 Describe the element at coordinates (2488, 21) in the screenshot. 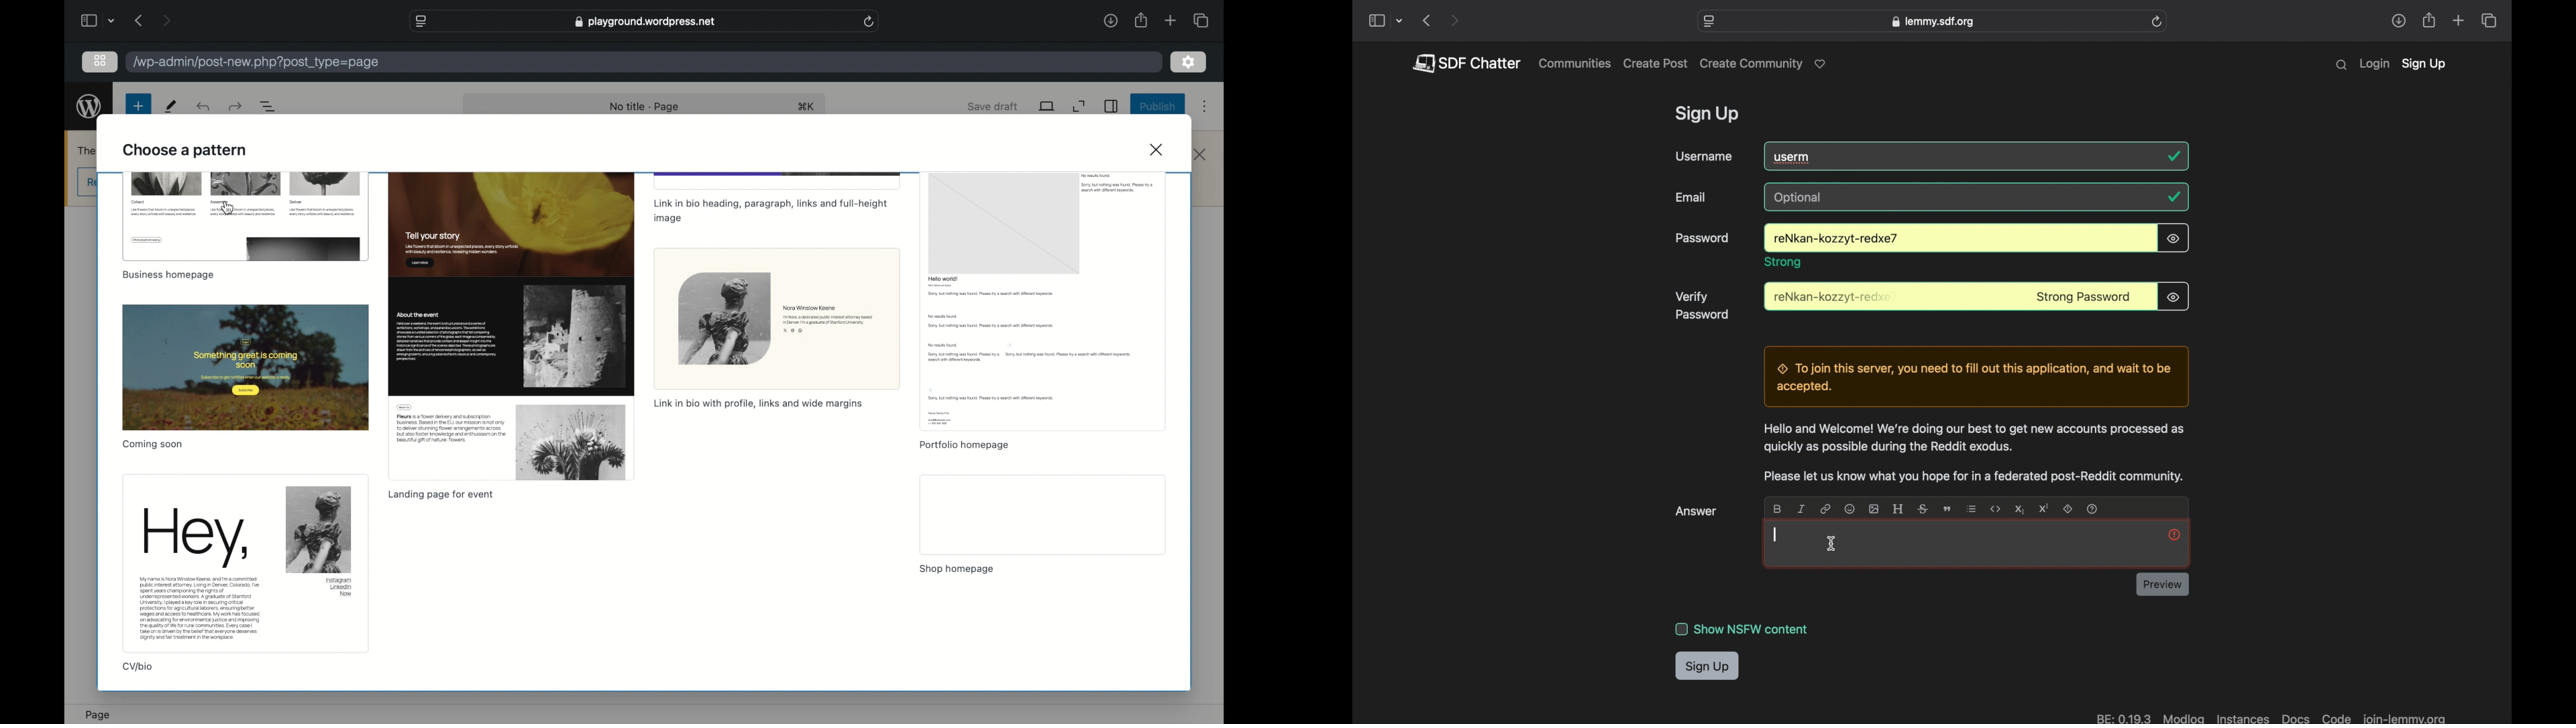

I see `show tab overview` at that location.